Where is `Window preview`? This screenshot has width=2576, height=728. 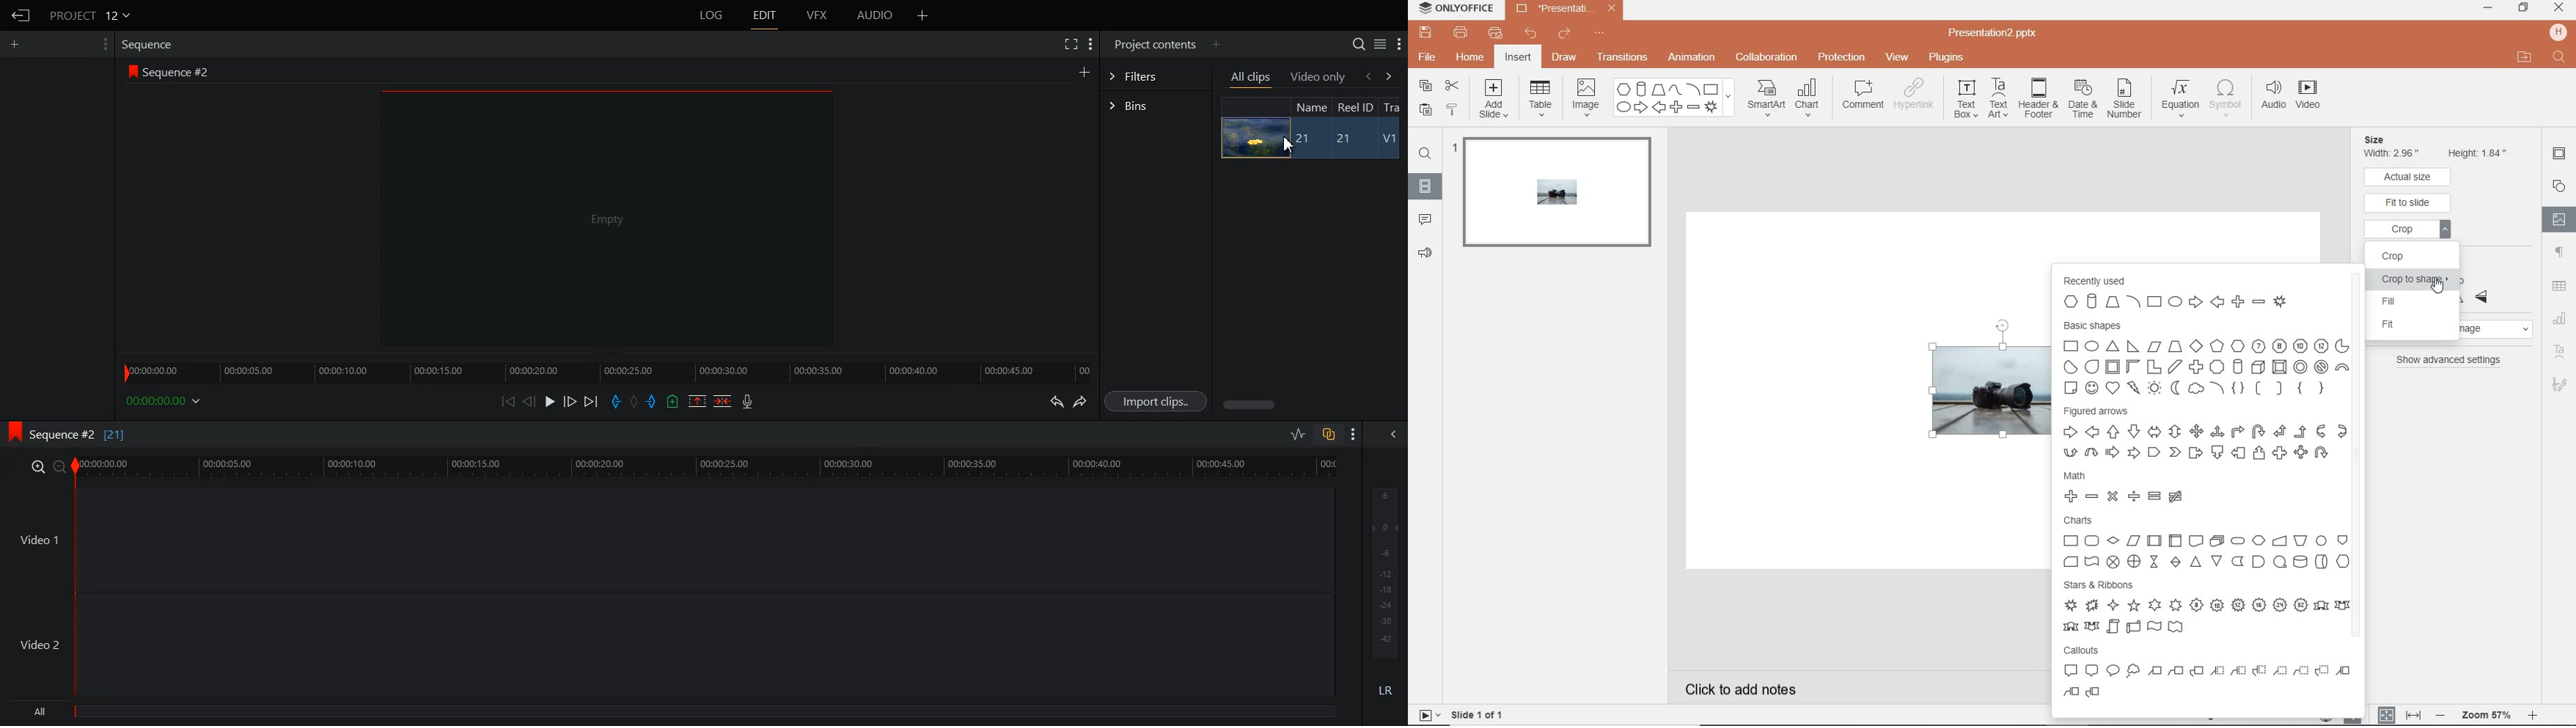
Window preview is located at coordinates (603, 217).